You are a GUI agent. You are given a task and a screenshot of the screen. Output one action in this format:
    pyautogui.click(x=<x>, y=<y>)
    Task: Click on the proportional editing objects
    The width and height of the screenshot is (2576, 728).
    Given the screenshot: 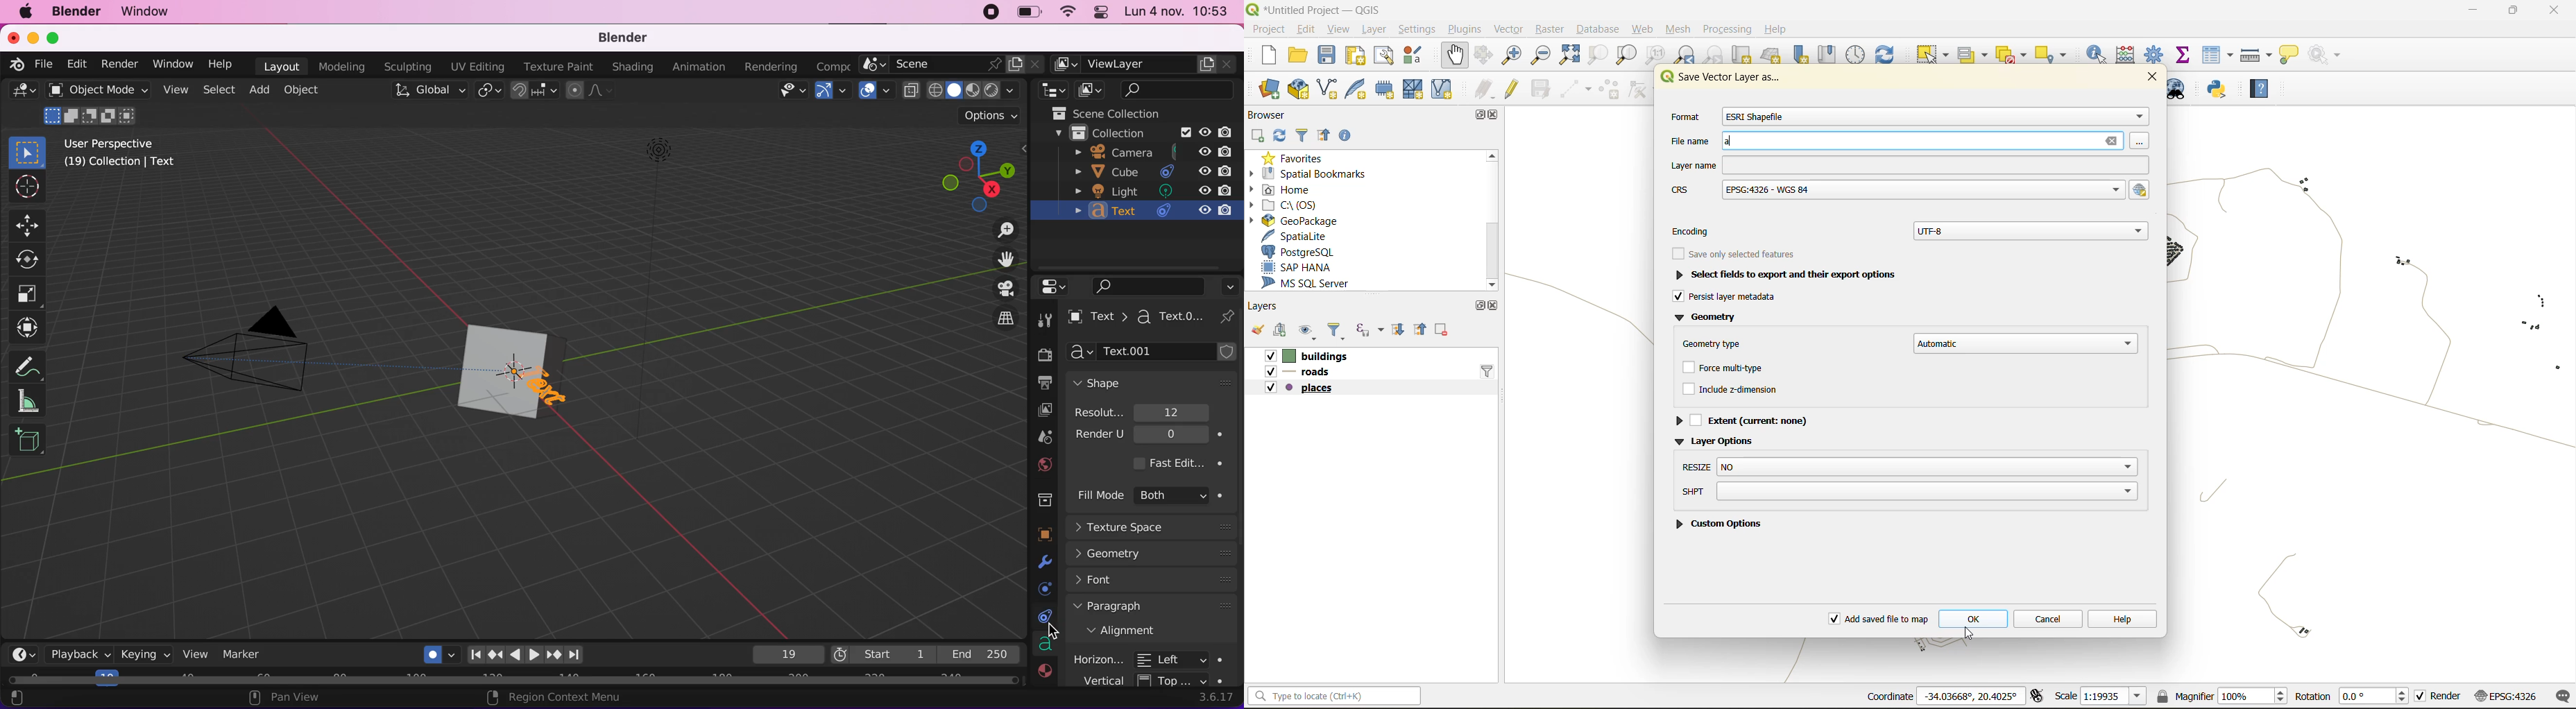 What is the action you would take?
    pyautogui.click(x=589, y=91)
    